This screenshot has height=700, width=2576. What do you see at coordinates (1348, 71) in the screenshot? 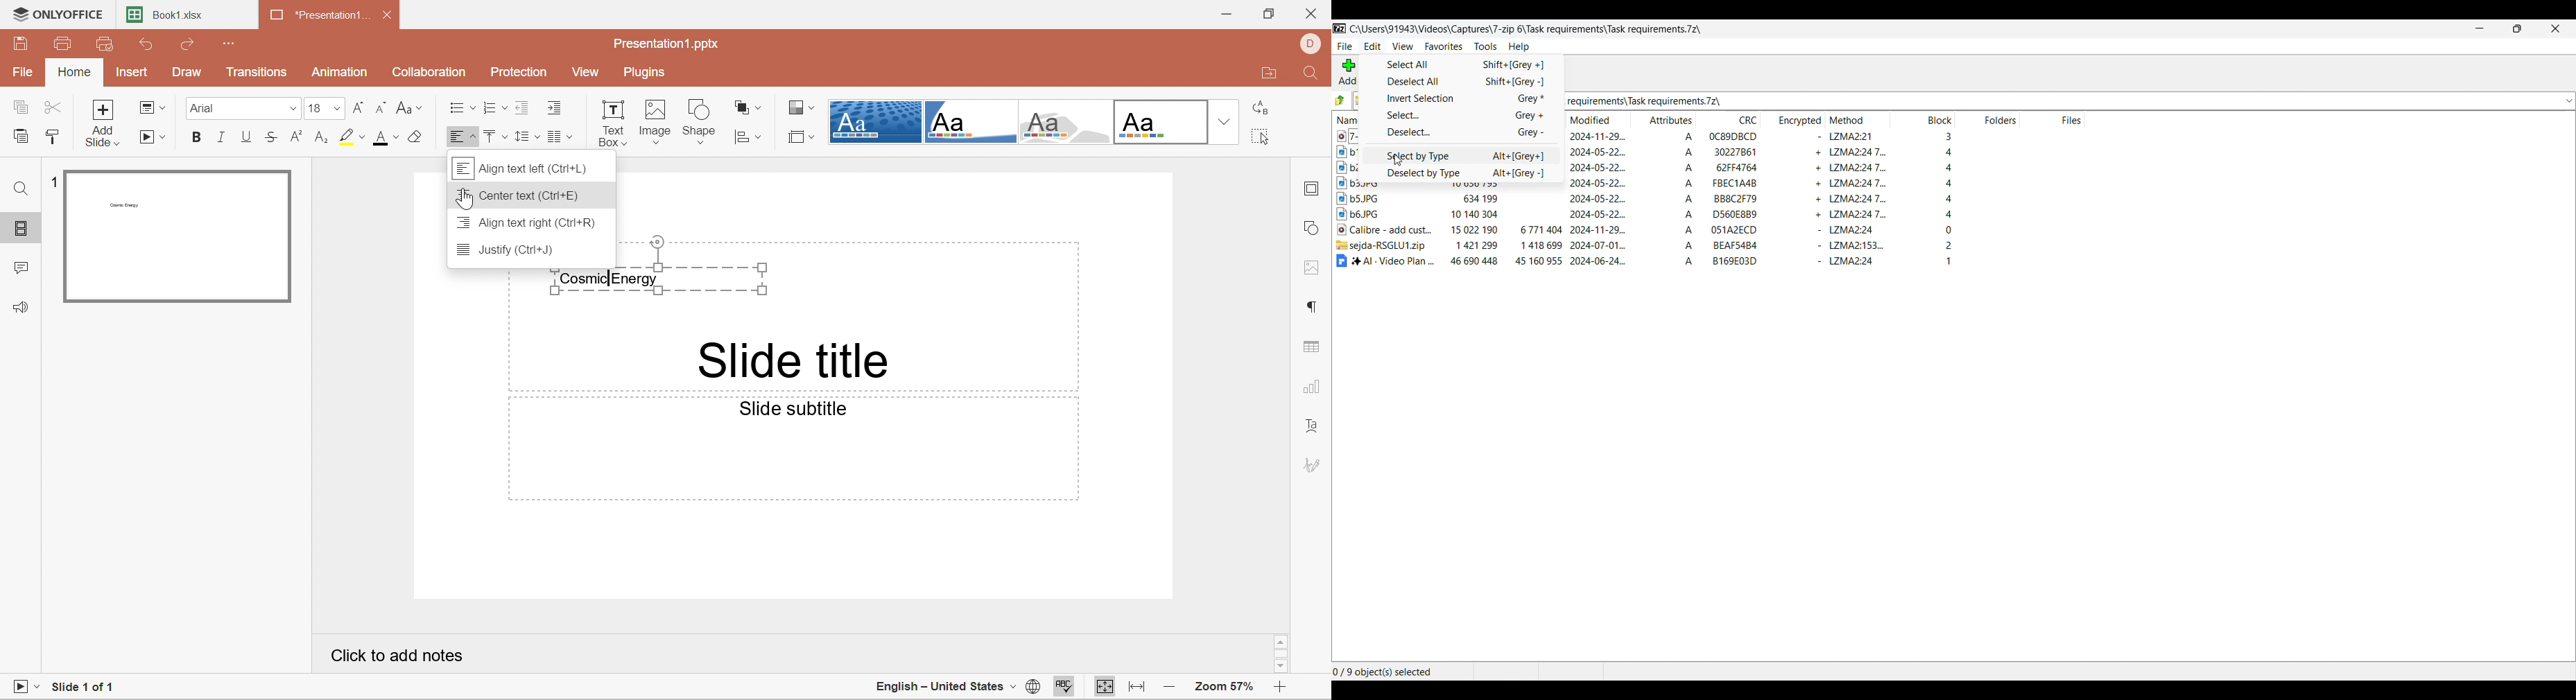
I see `Add` at bounding box center [1348, 71].